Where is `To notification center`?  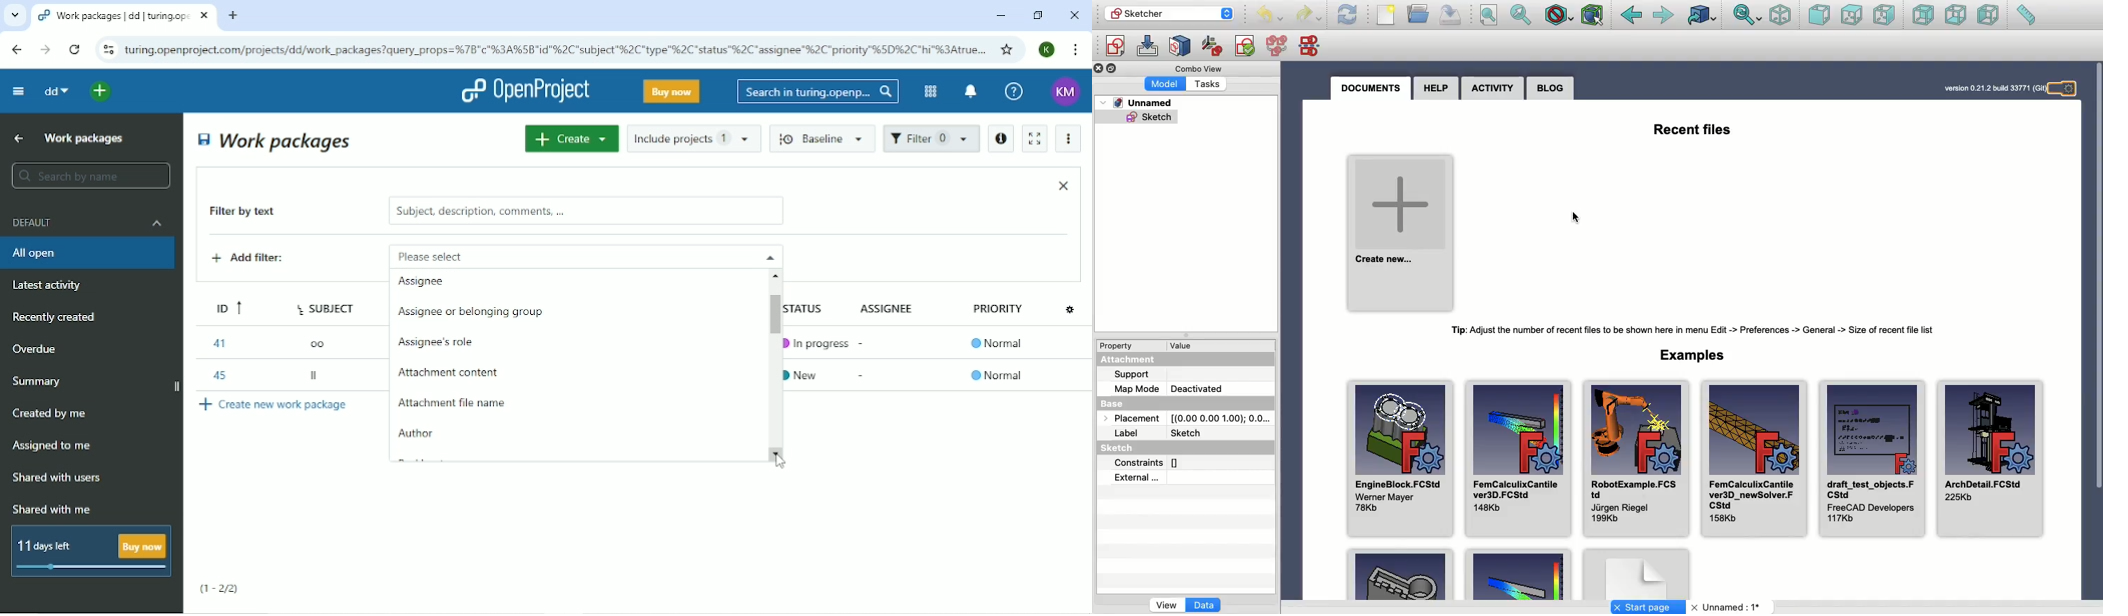 To notification center is located at coordinates (969, 93).